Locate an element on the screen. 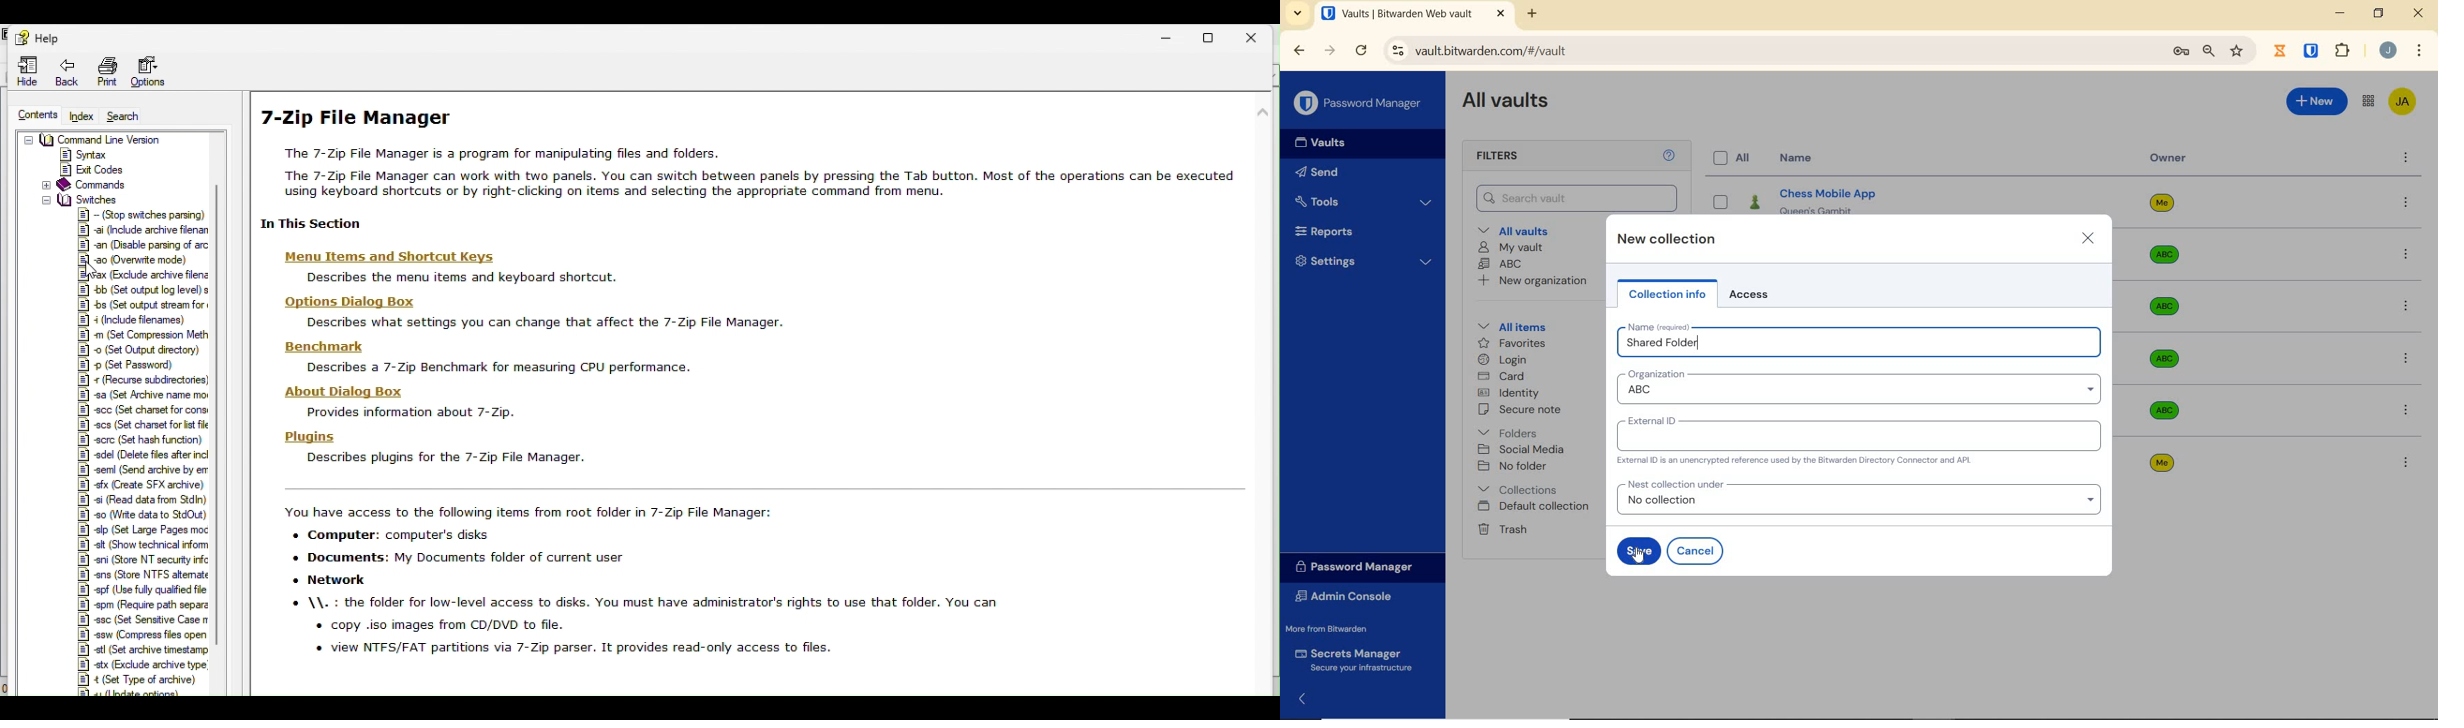 The image size is (2464, 728). cursor is located at coordinates (1639, 559).